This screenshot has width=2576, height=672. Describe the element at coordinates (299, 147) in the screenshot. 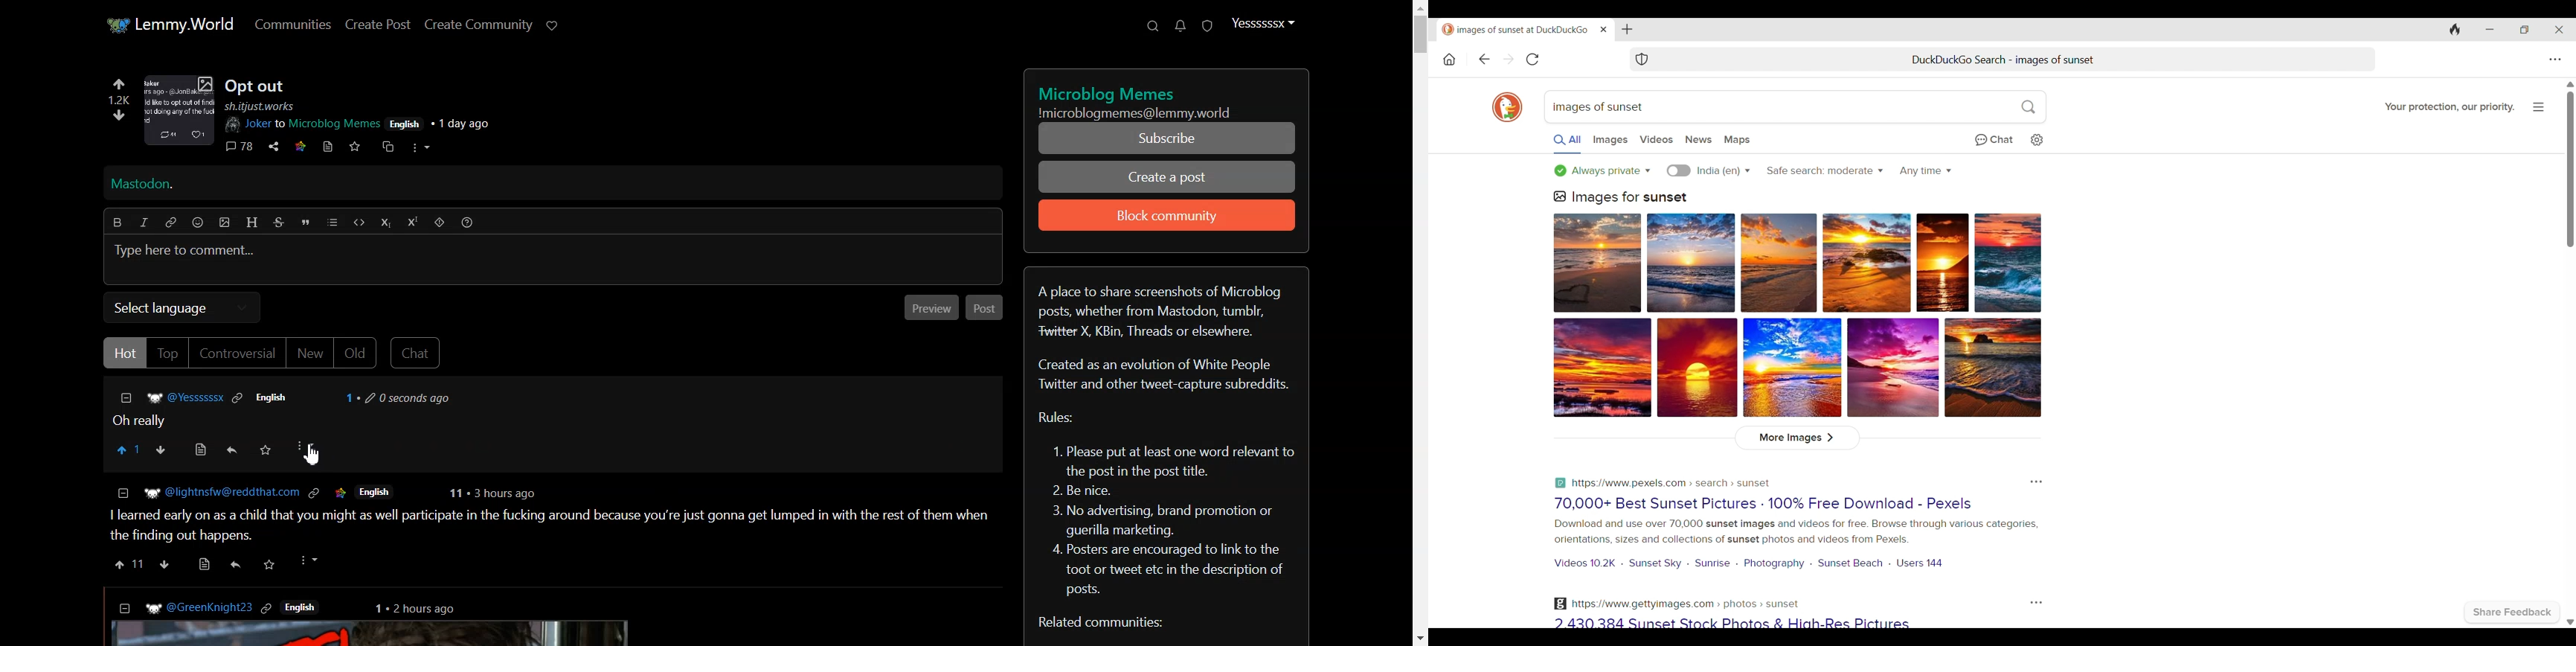

I see `link` at that location.